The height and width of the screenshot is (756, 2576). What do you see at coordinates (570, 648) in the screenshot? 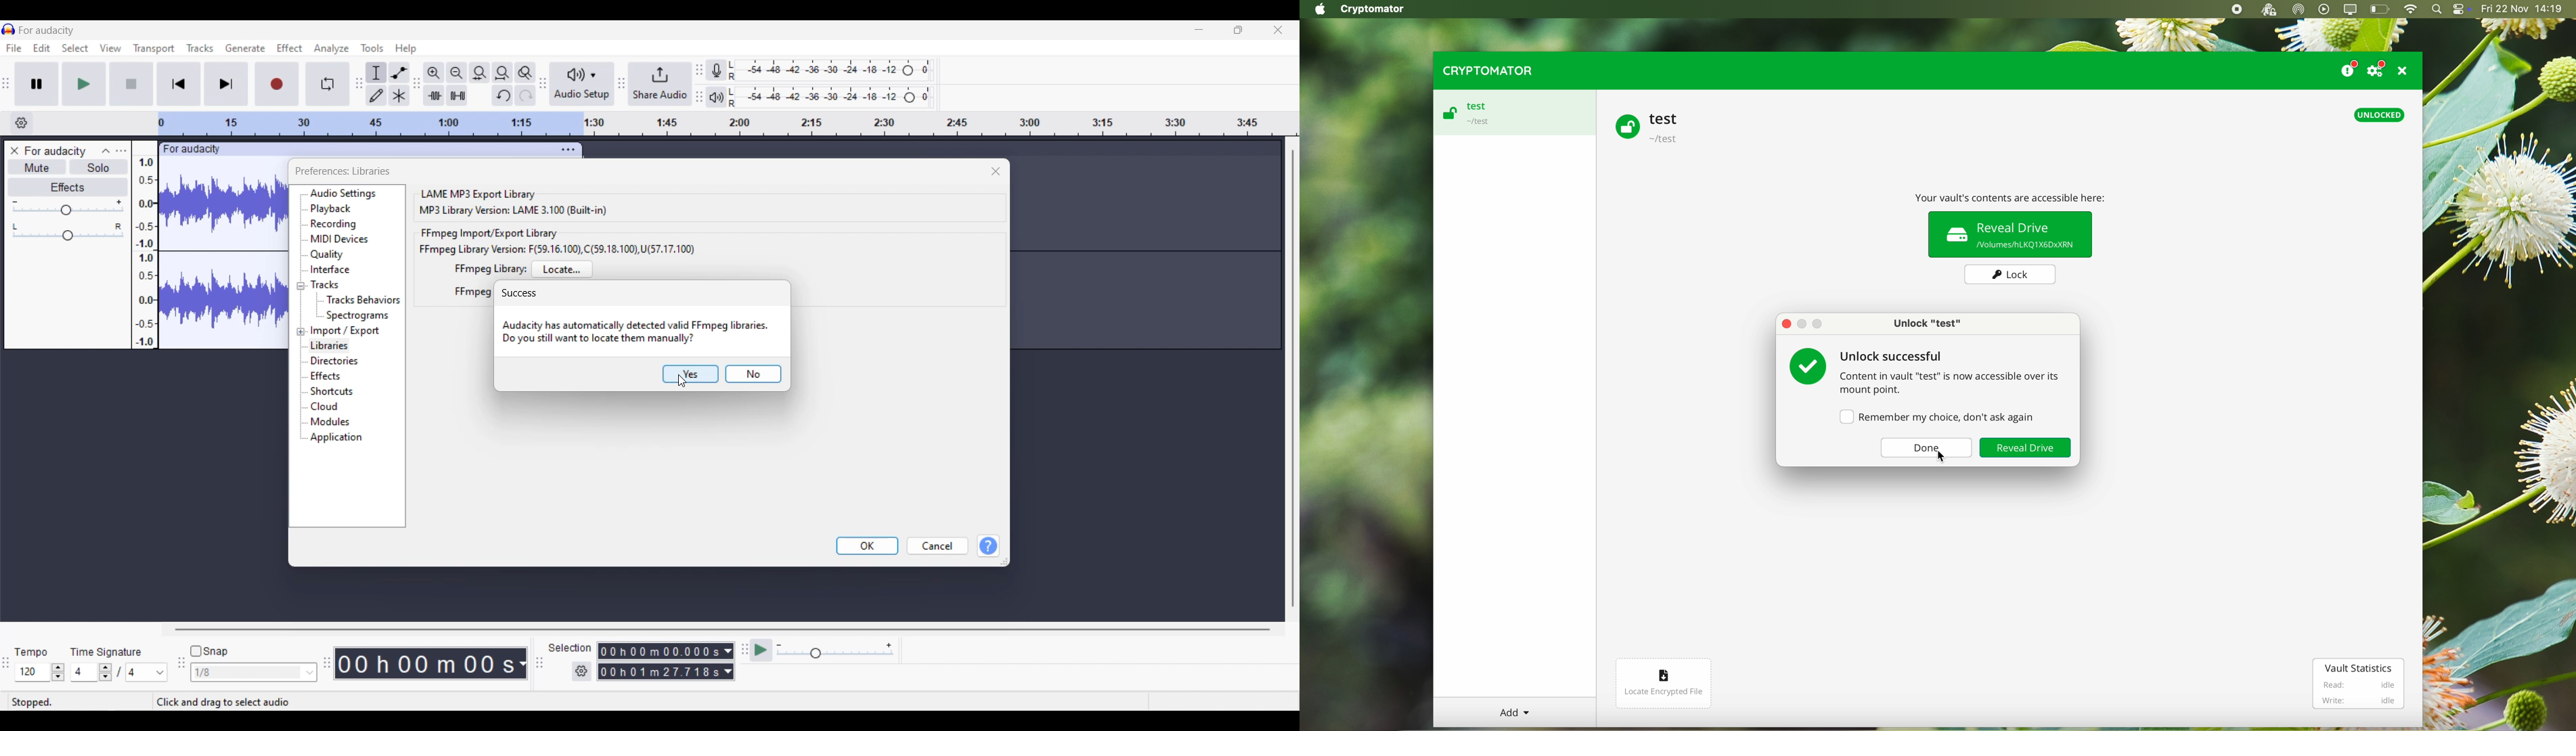
I see `selection` at bounding box center [570, 648].